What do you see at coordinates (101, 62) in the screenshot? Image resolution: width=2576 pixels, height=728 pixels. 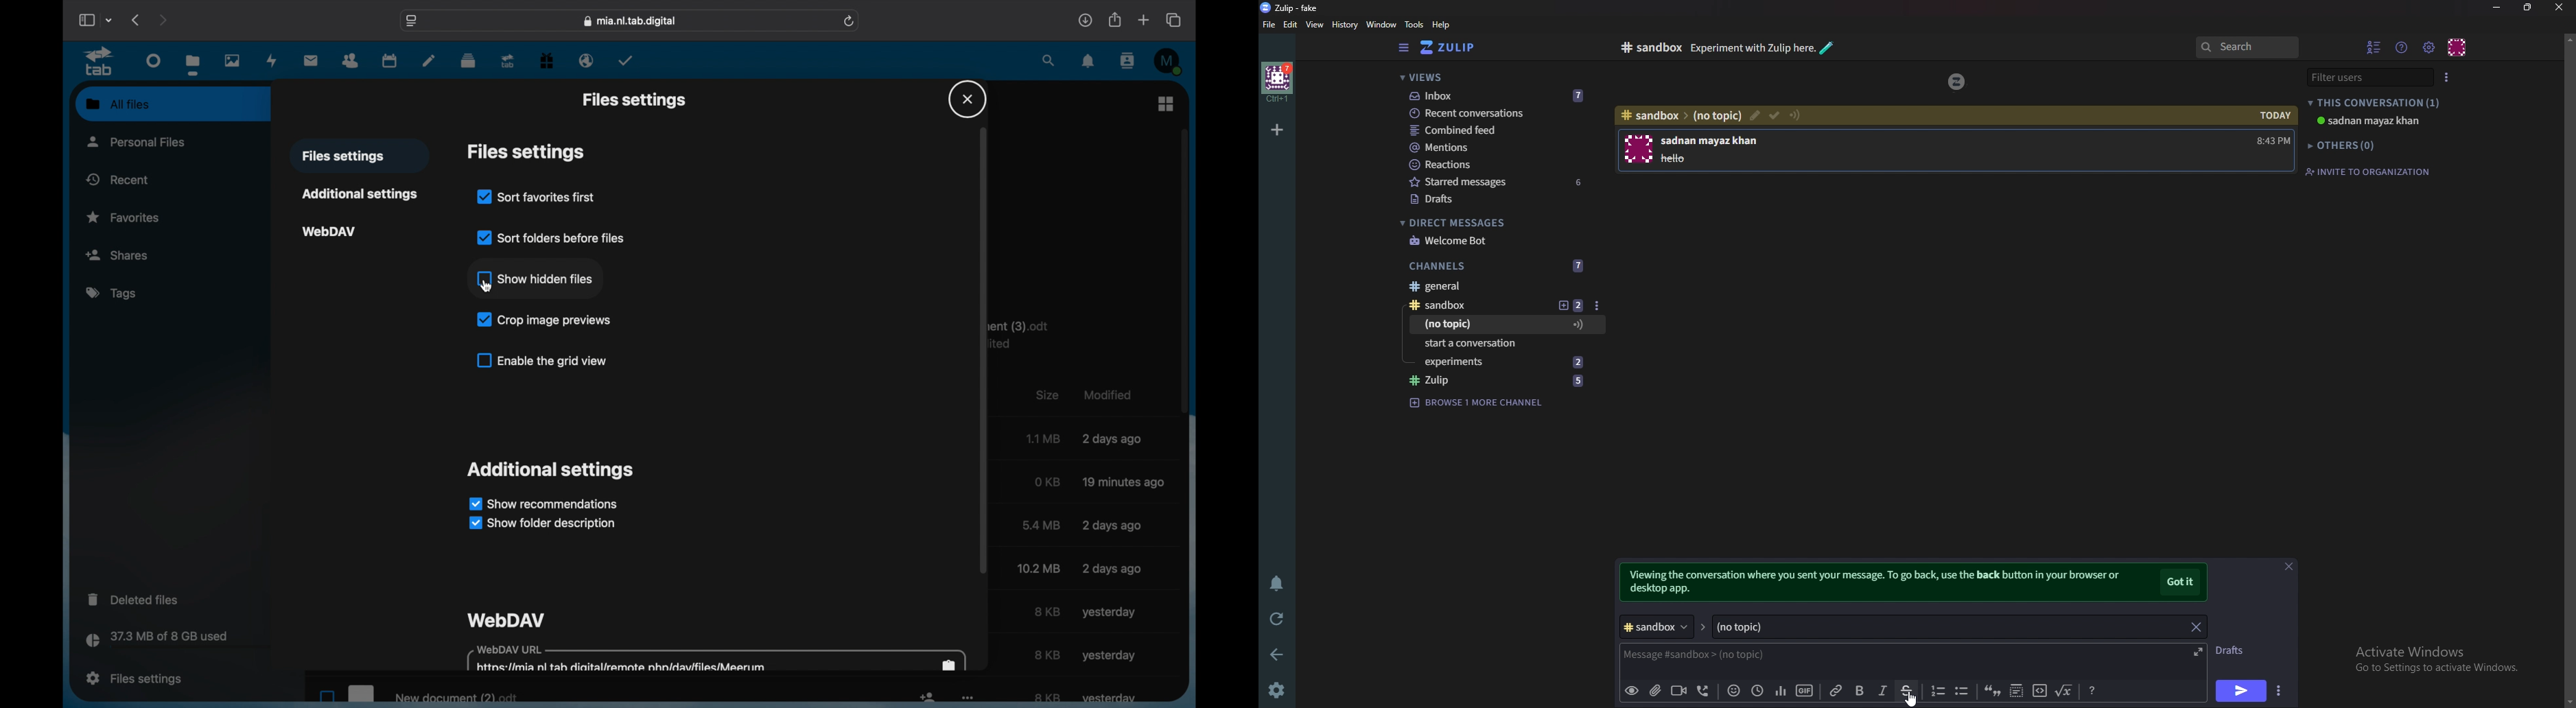 I see `tab` at bounding box center [101, 62].